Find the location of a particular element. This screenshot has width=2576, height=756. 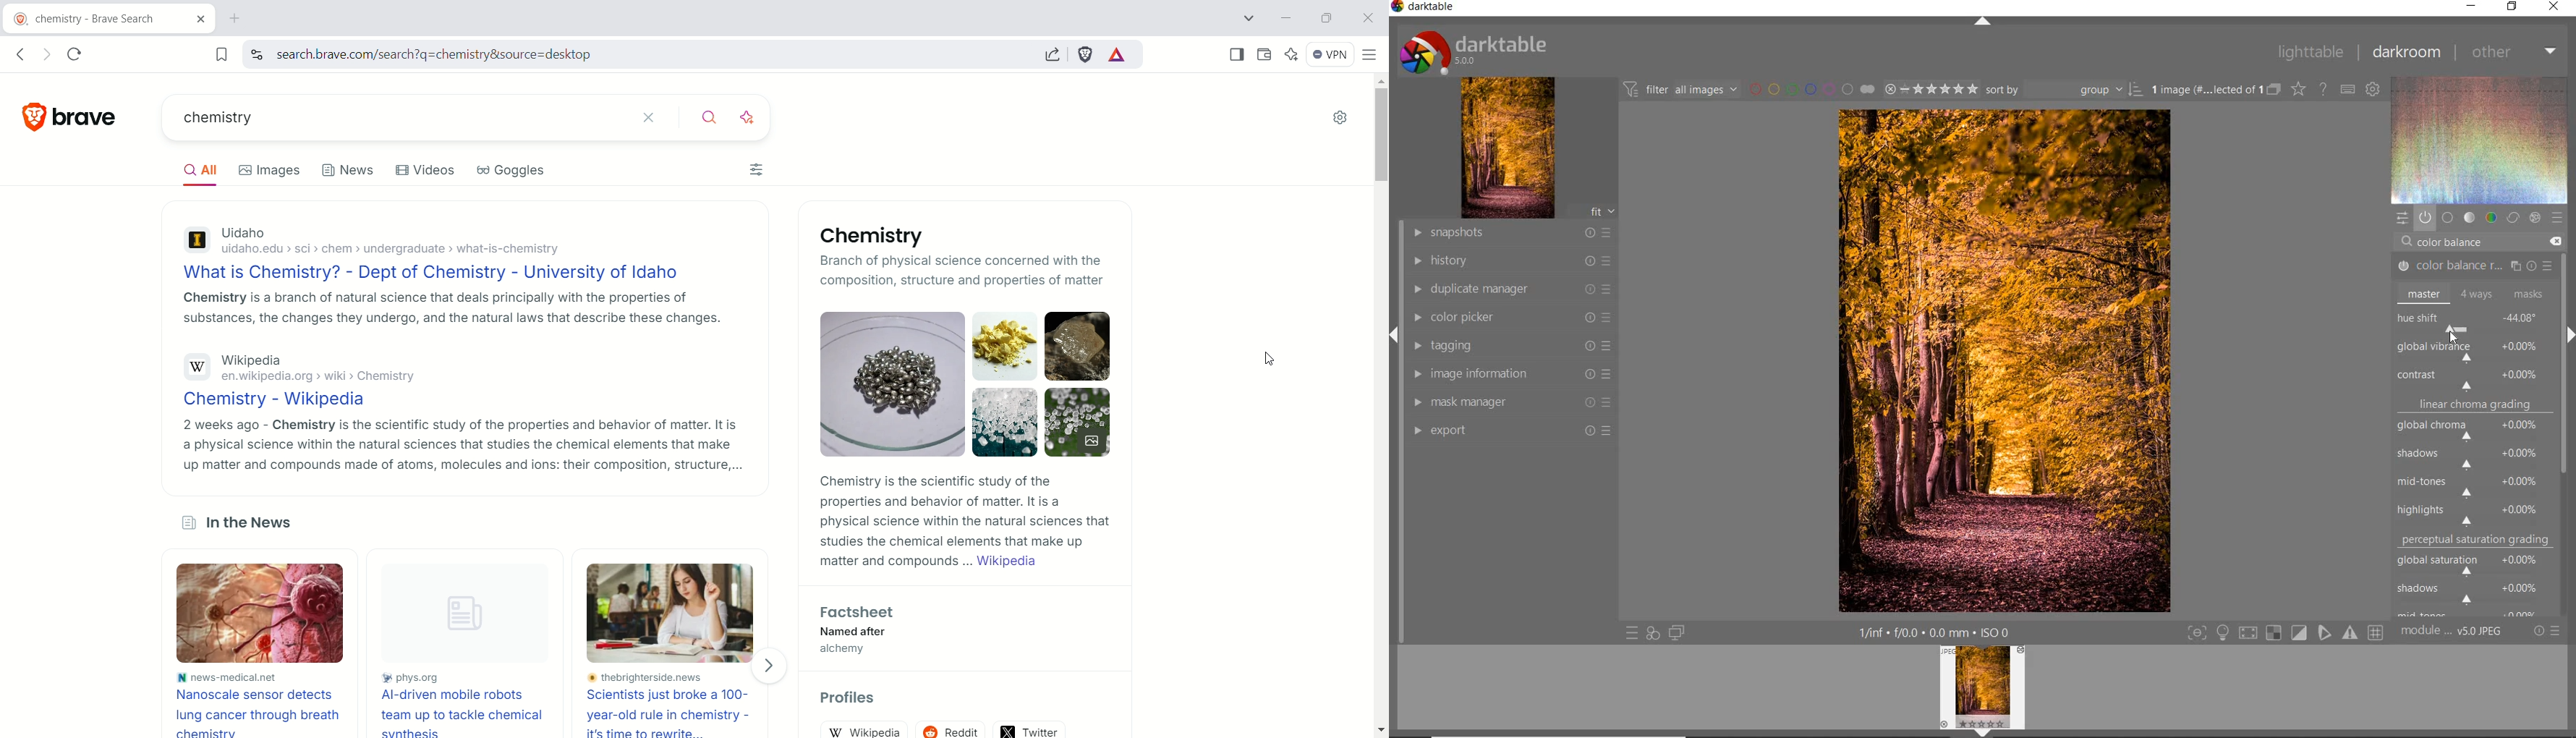

Wikipediaen.wikipedia.org > wiki > ChemistryChemistry - Wikipedia is located at coordinates (322, 379).